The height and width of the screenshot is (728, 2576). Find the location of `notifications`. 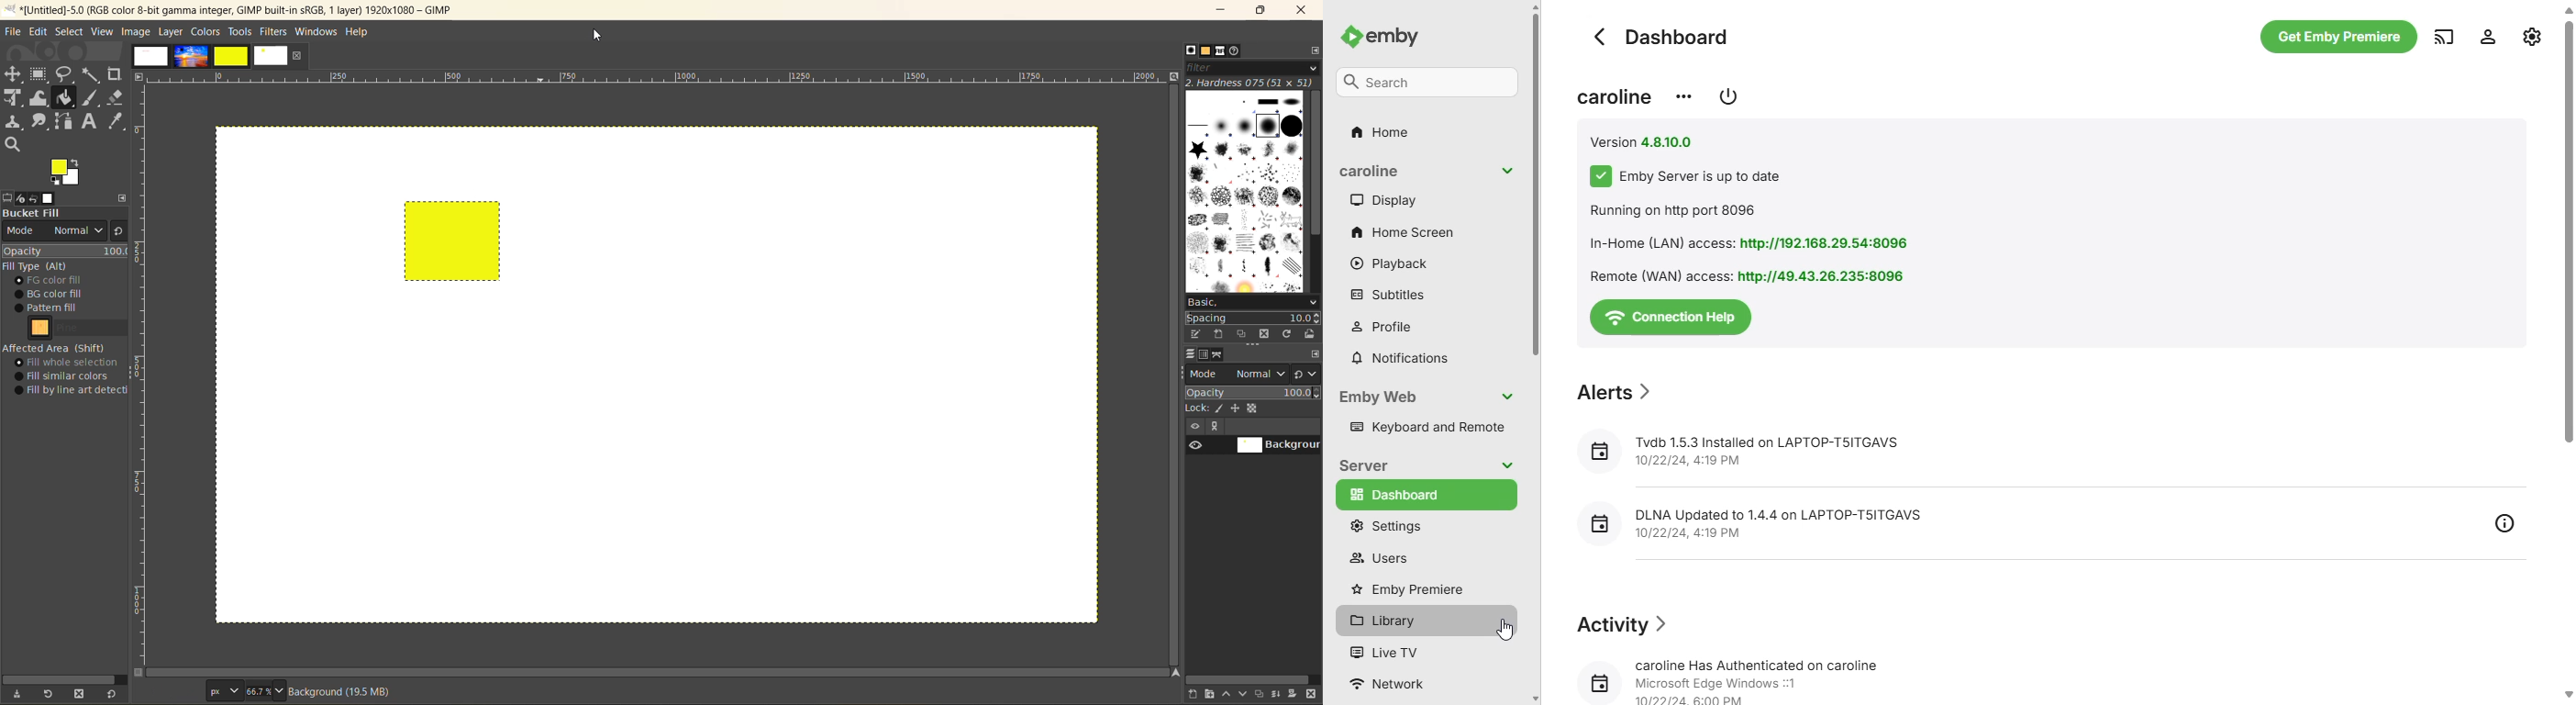

notifications is located at coordinates (1399, 357).